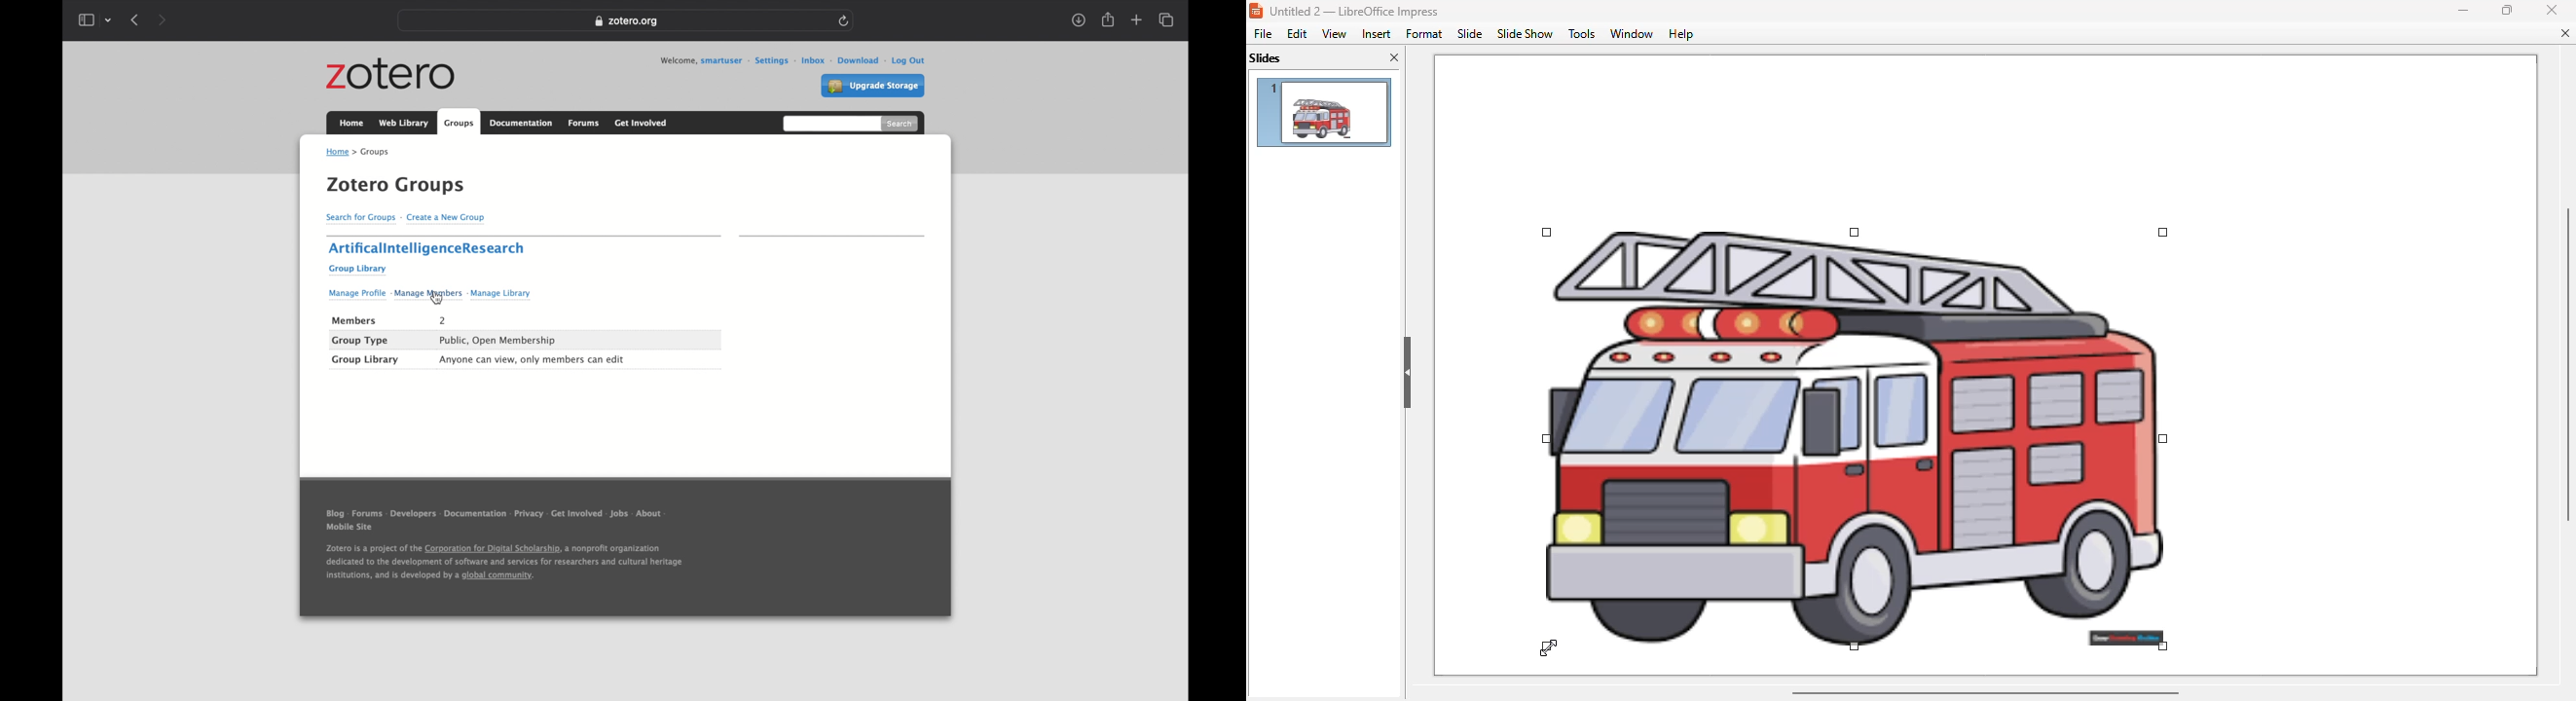 This screenshot has width=2576, height=728. I want to click on footnote, so click(504, 563).